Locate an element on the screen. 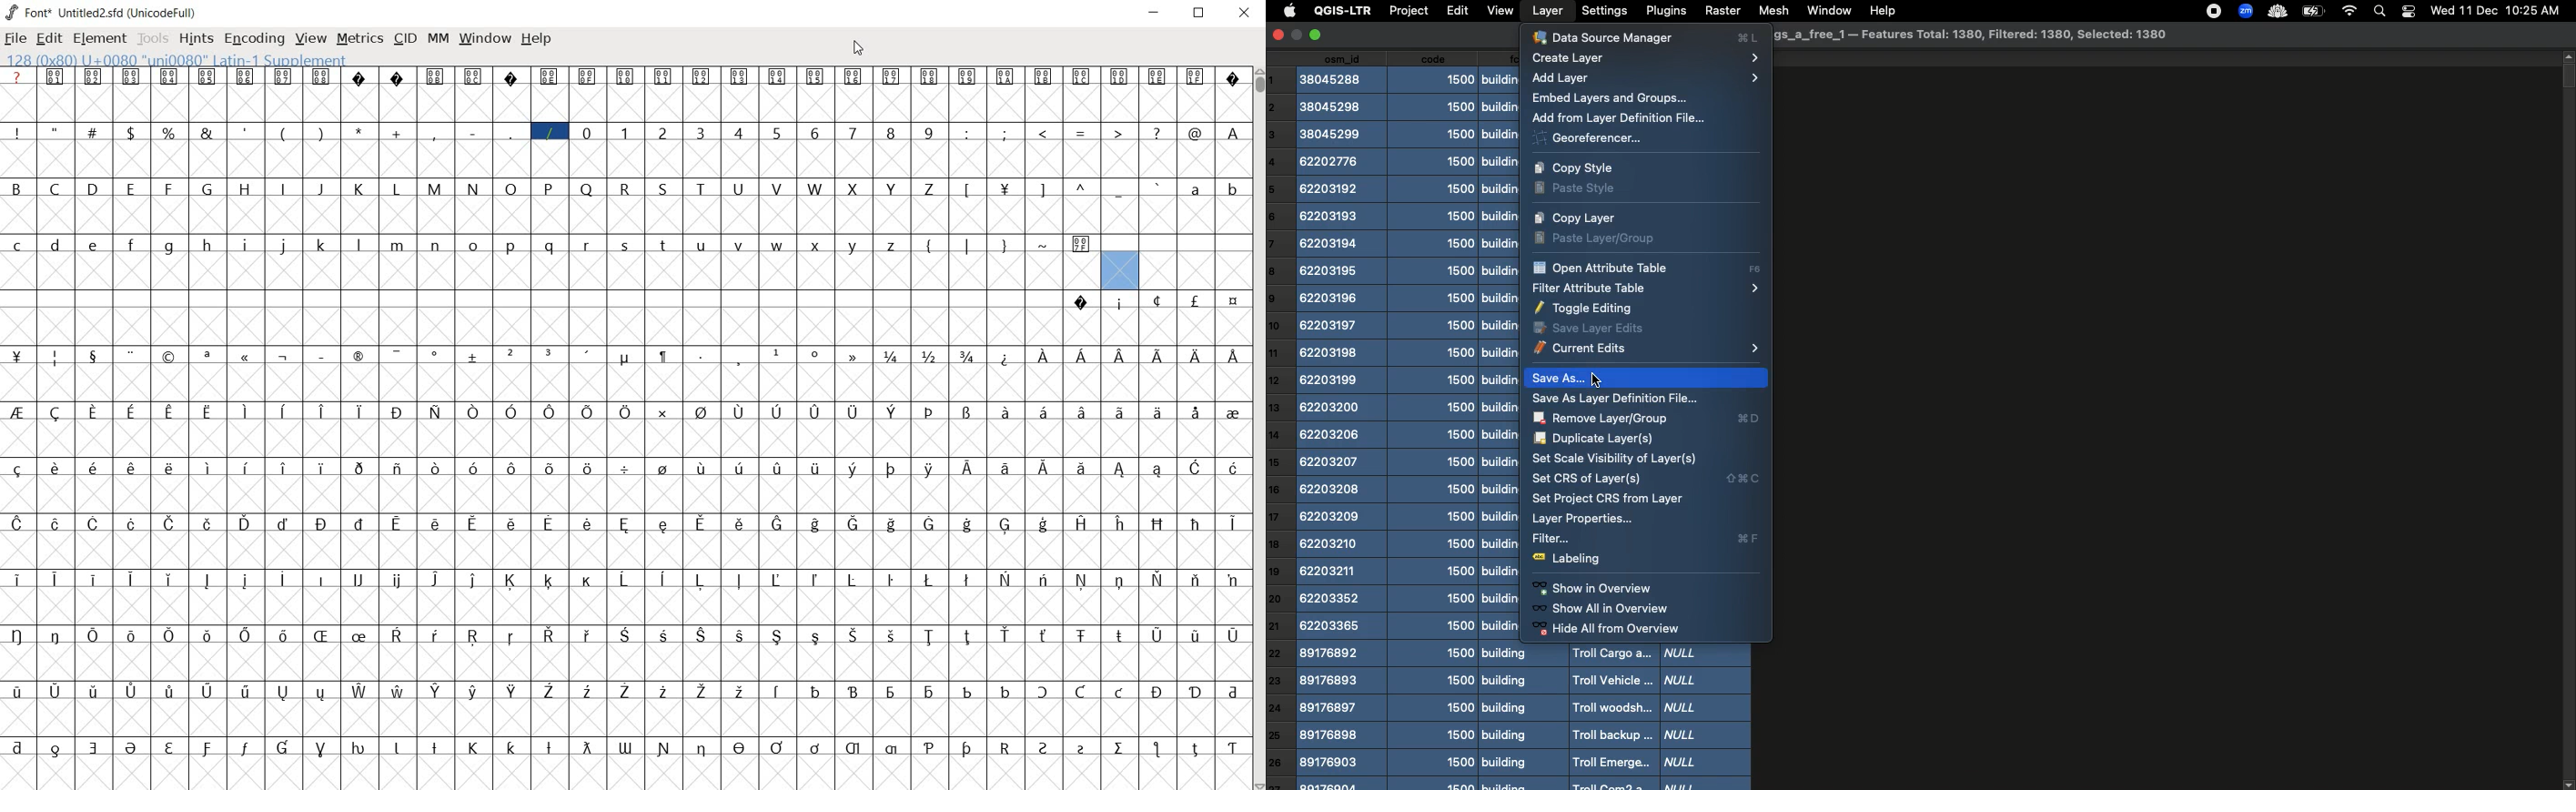 This screenshot has width=2576, height=812. glyph is located at coordinates (171, 524).